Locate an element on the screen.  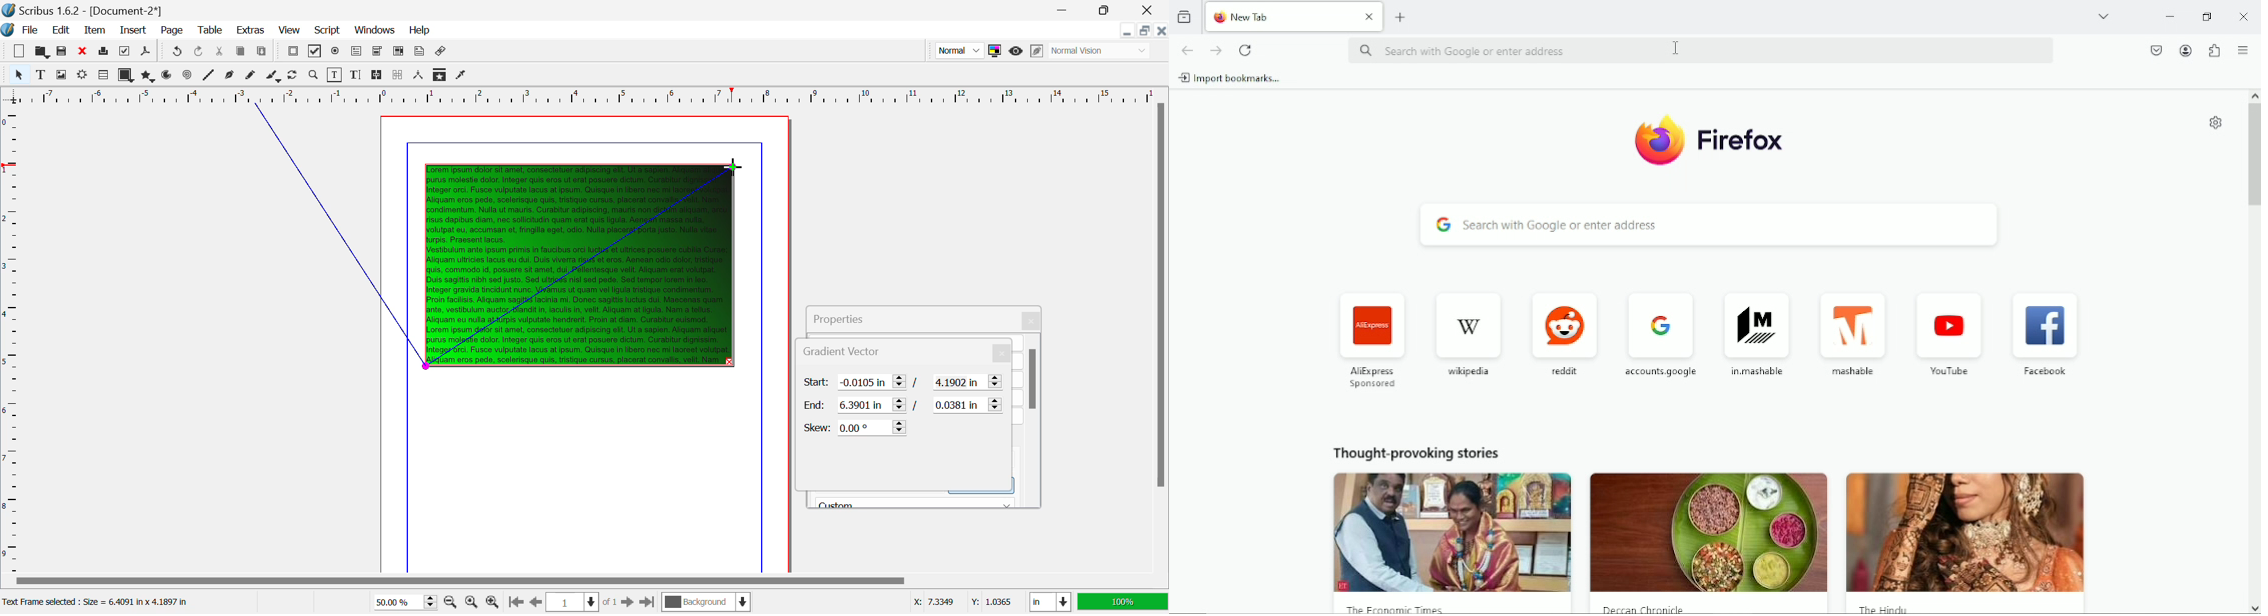
Display Appearance is located at coordinates (1123, 602).